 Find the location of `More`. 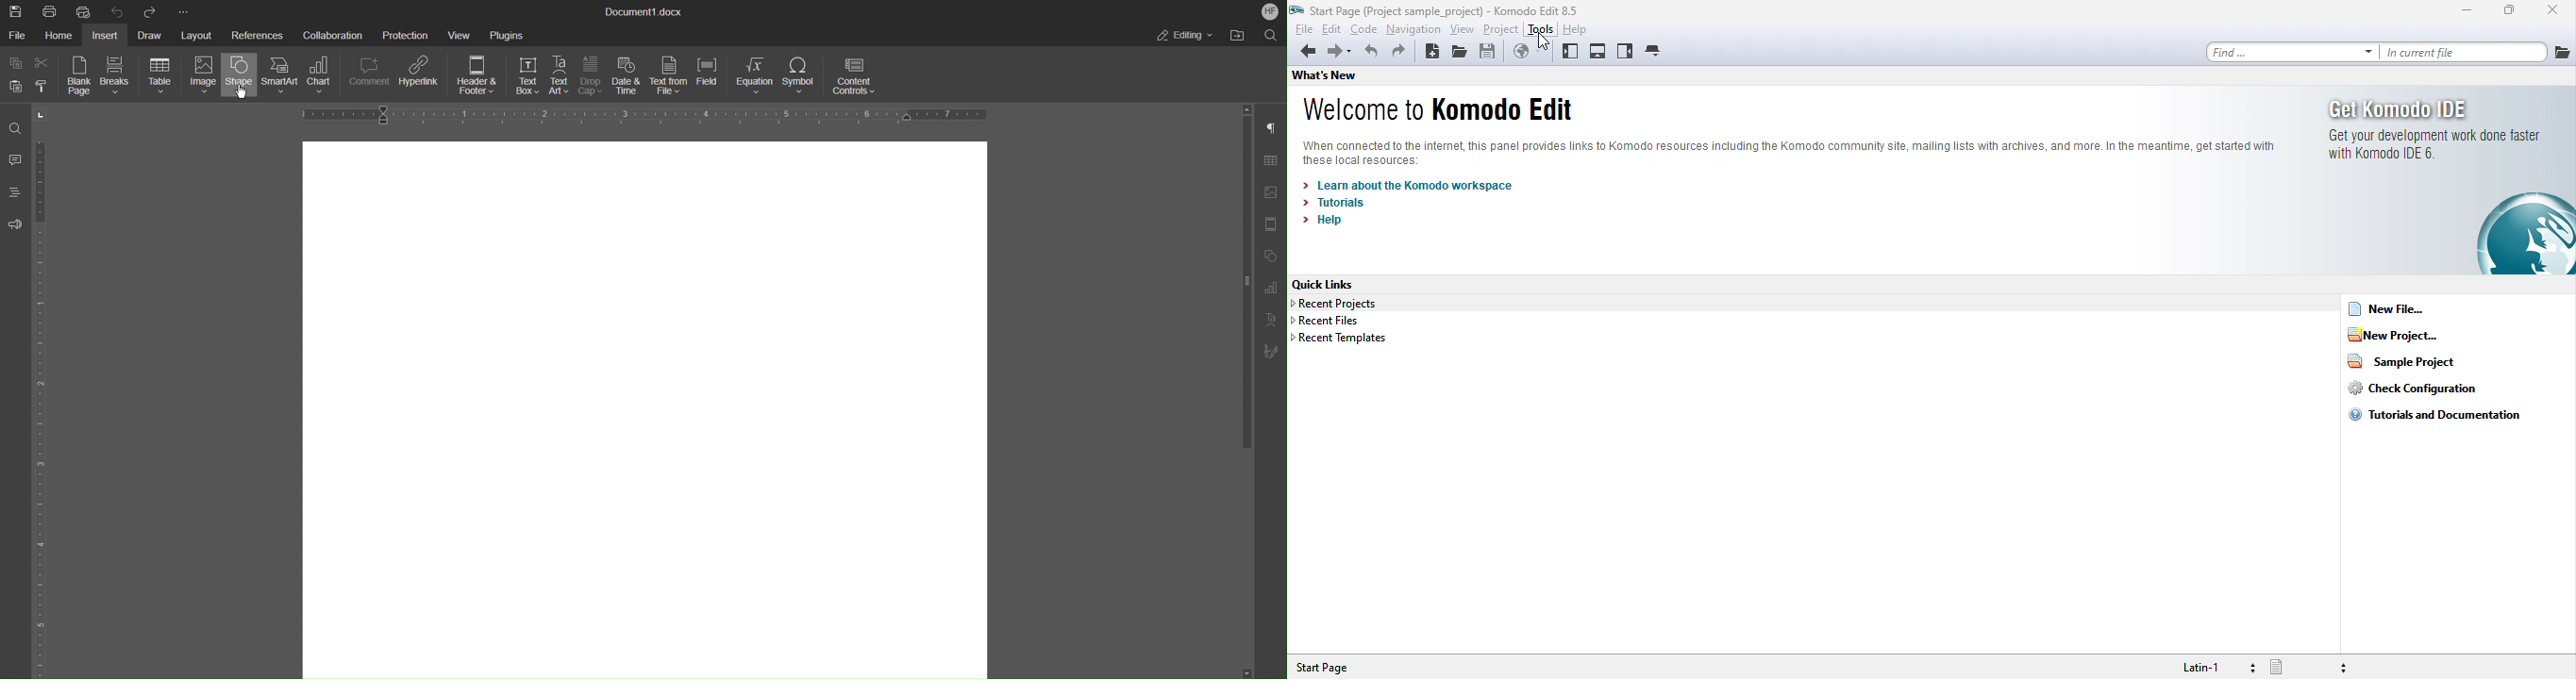

More is located at coordinates (182, 10).